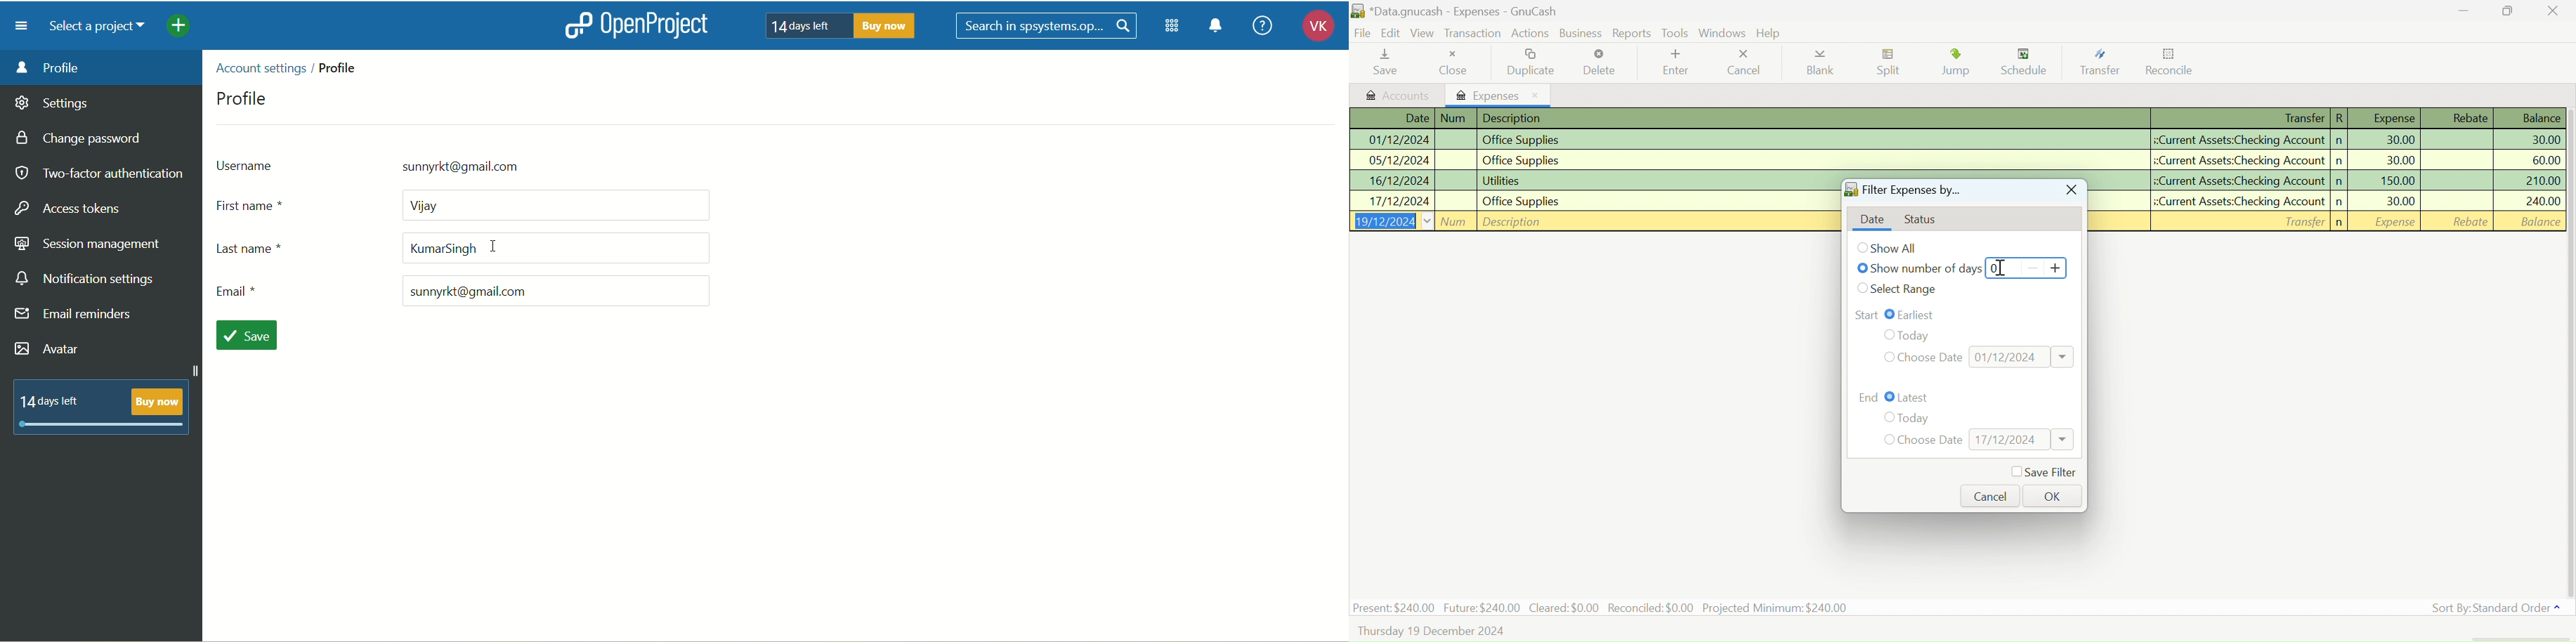 This screenshot has height=644, width=2576. I want to click on vertical scroll bar, so click(2569, 351).